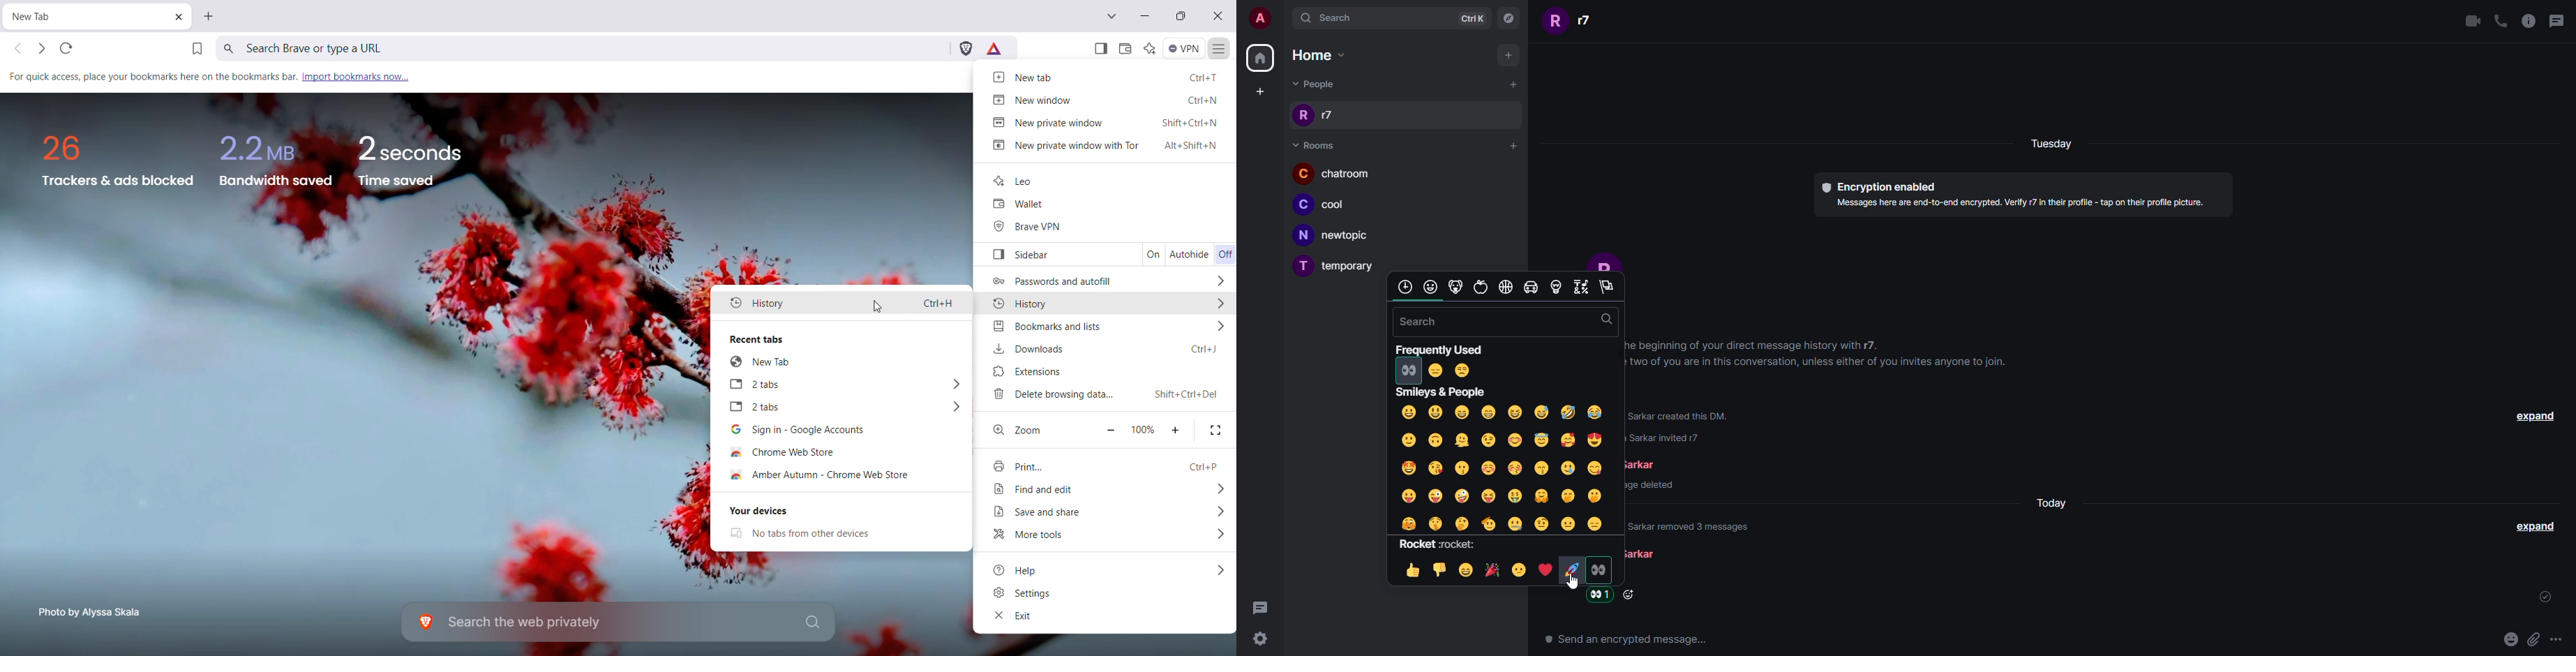 Image resolution: width=2576 pixels, height=672 pixels. Describe the element at coordinates (1260, 17) in the screenshot. I see `account` at that location.